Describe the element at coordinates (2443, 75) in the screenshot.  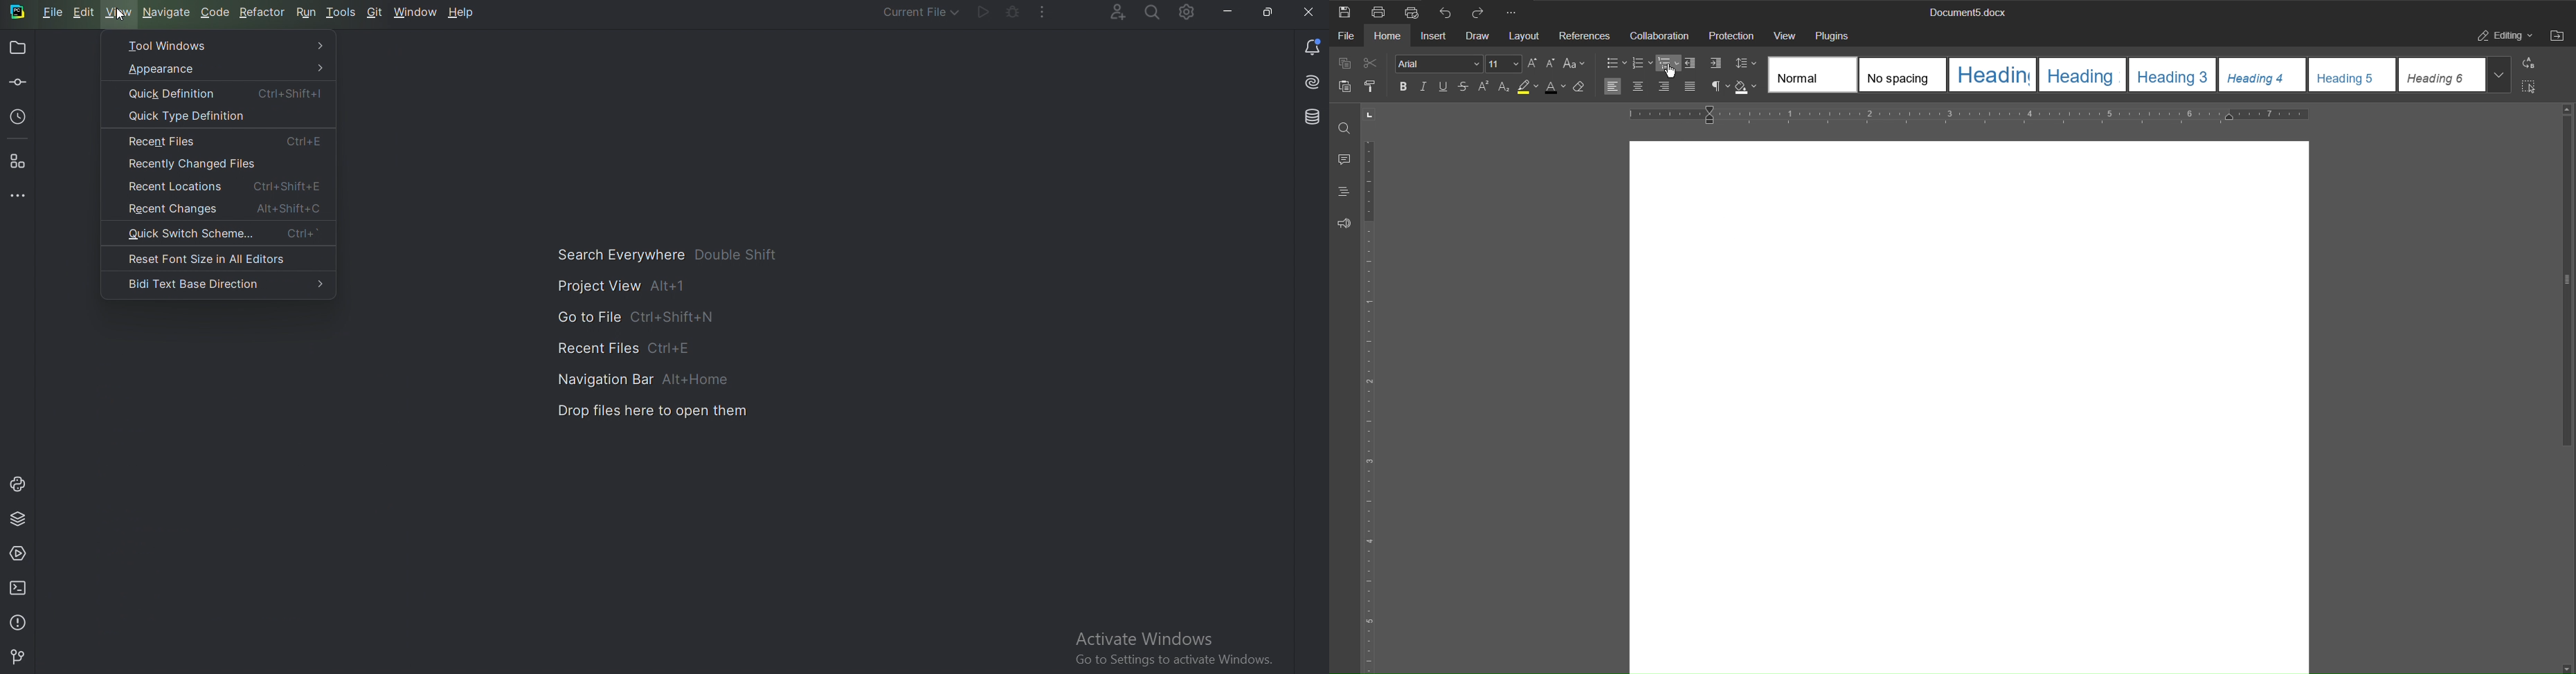
I see `Heading 6` at that location.